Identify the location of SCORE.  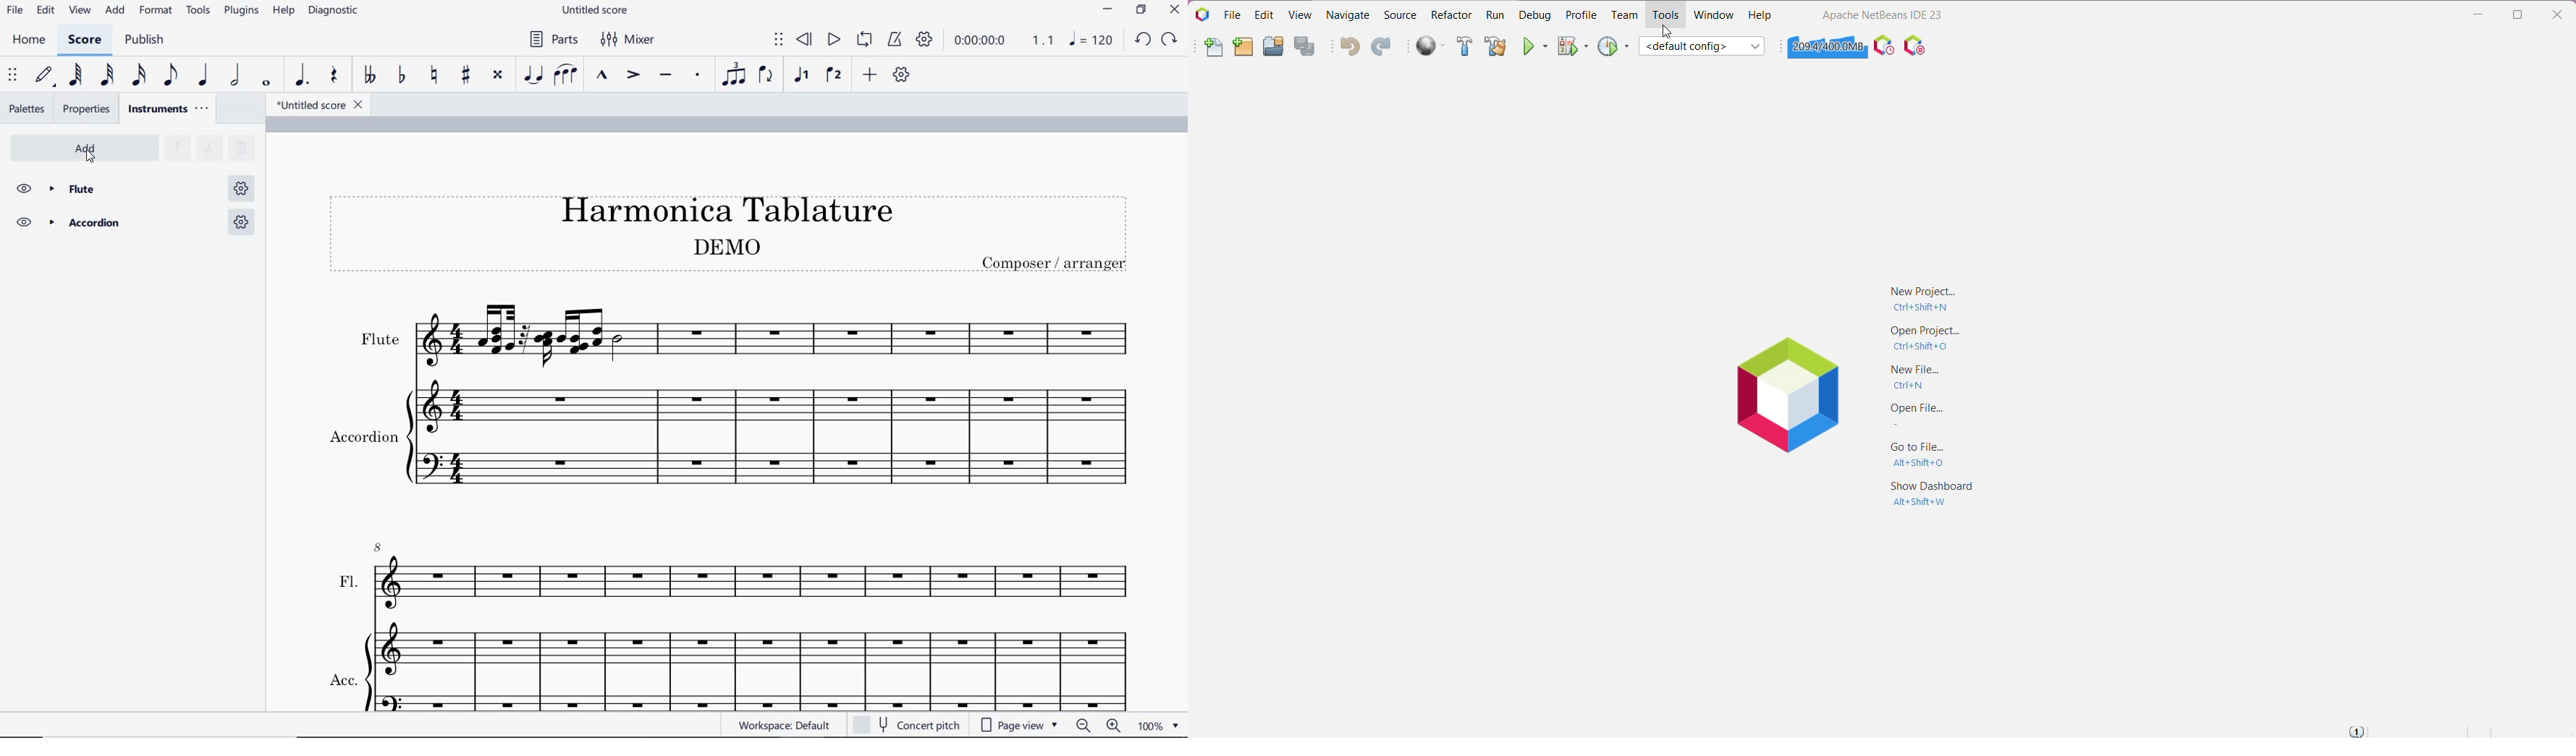
(82, 42).